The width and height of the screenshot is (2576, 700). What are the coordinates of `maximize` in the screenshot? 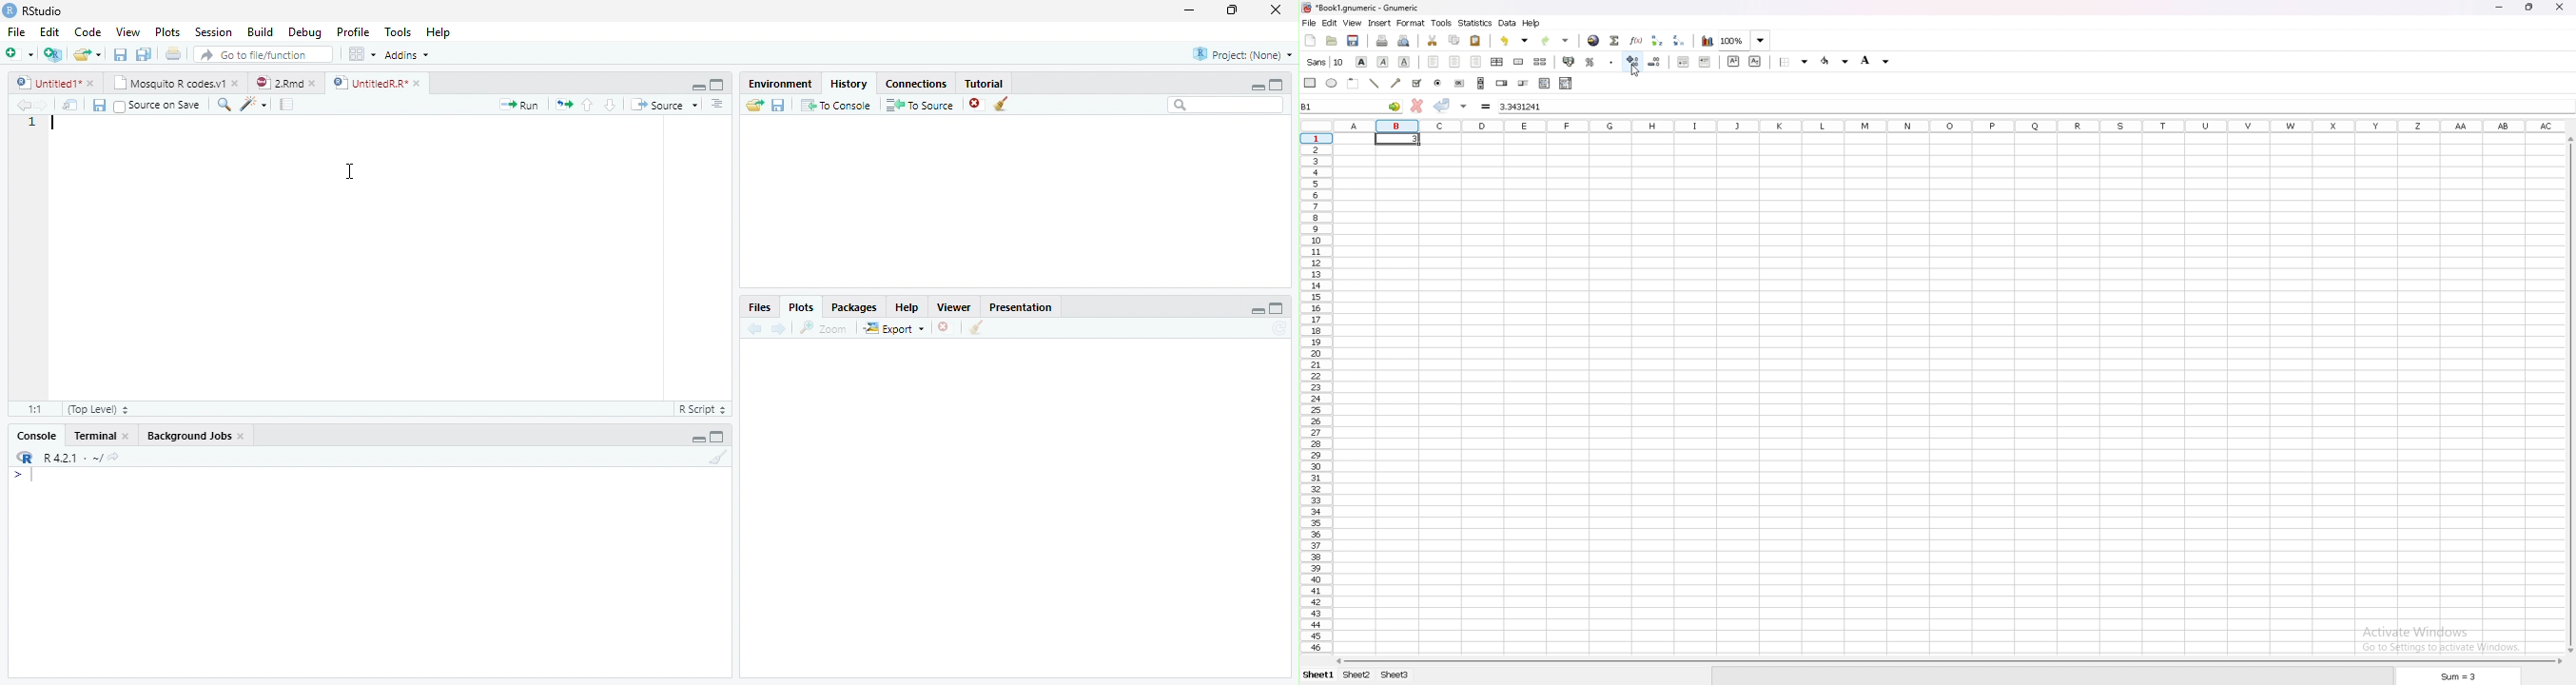 It's located at (1234, 10).